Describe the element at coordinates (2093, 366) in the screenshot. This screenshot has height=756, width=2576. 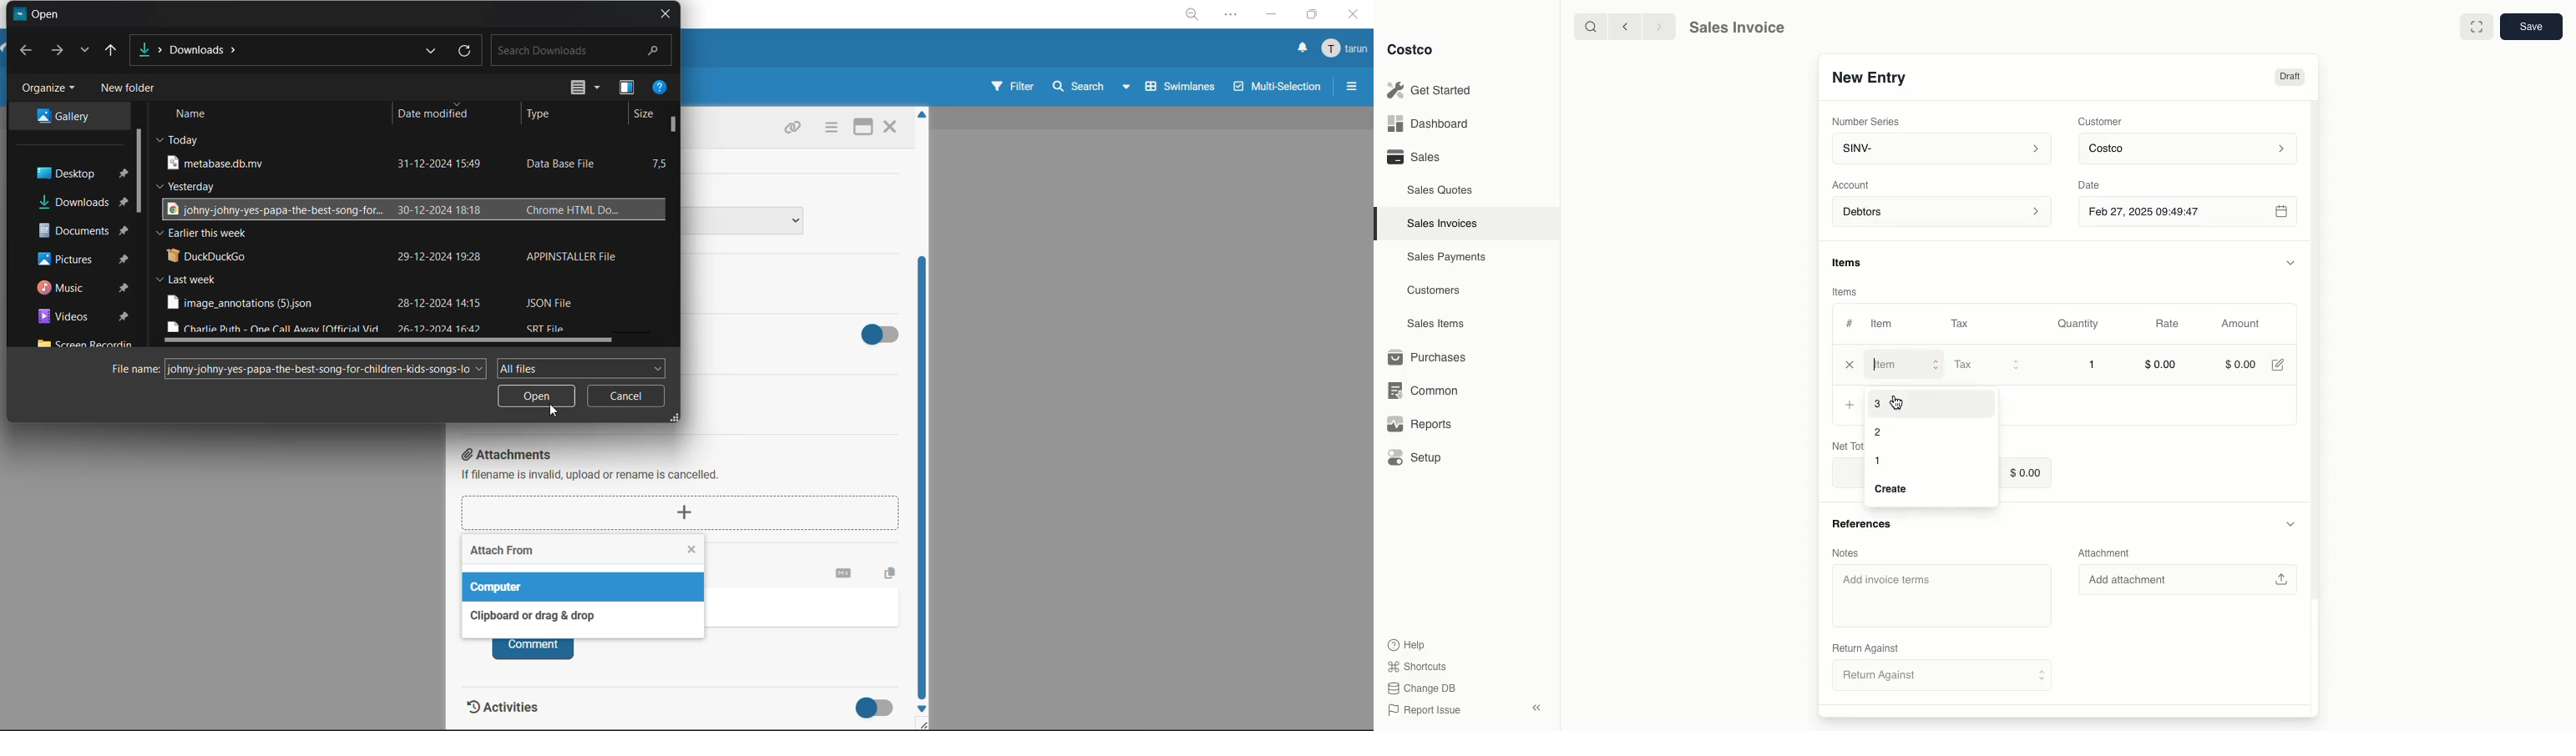
I see `1` at that location.